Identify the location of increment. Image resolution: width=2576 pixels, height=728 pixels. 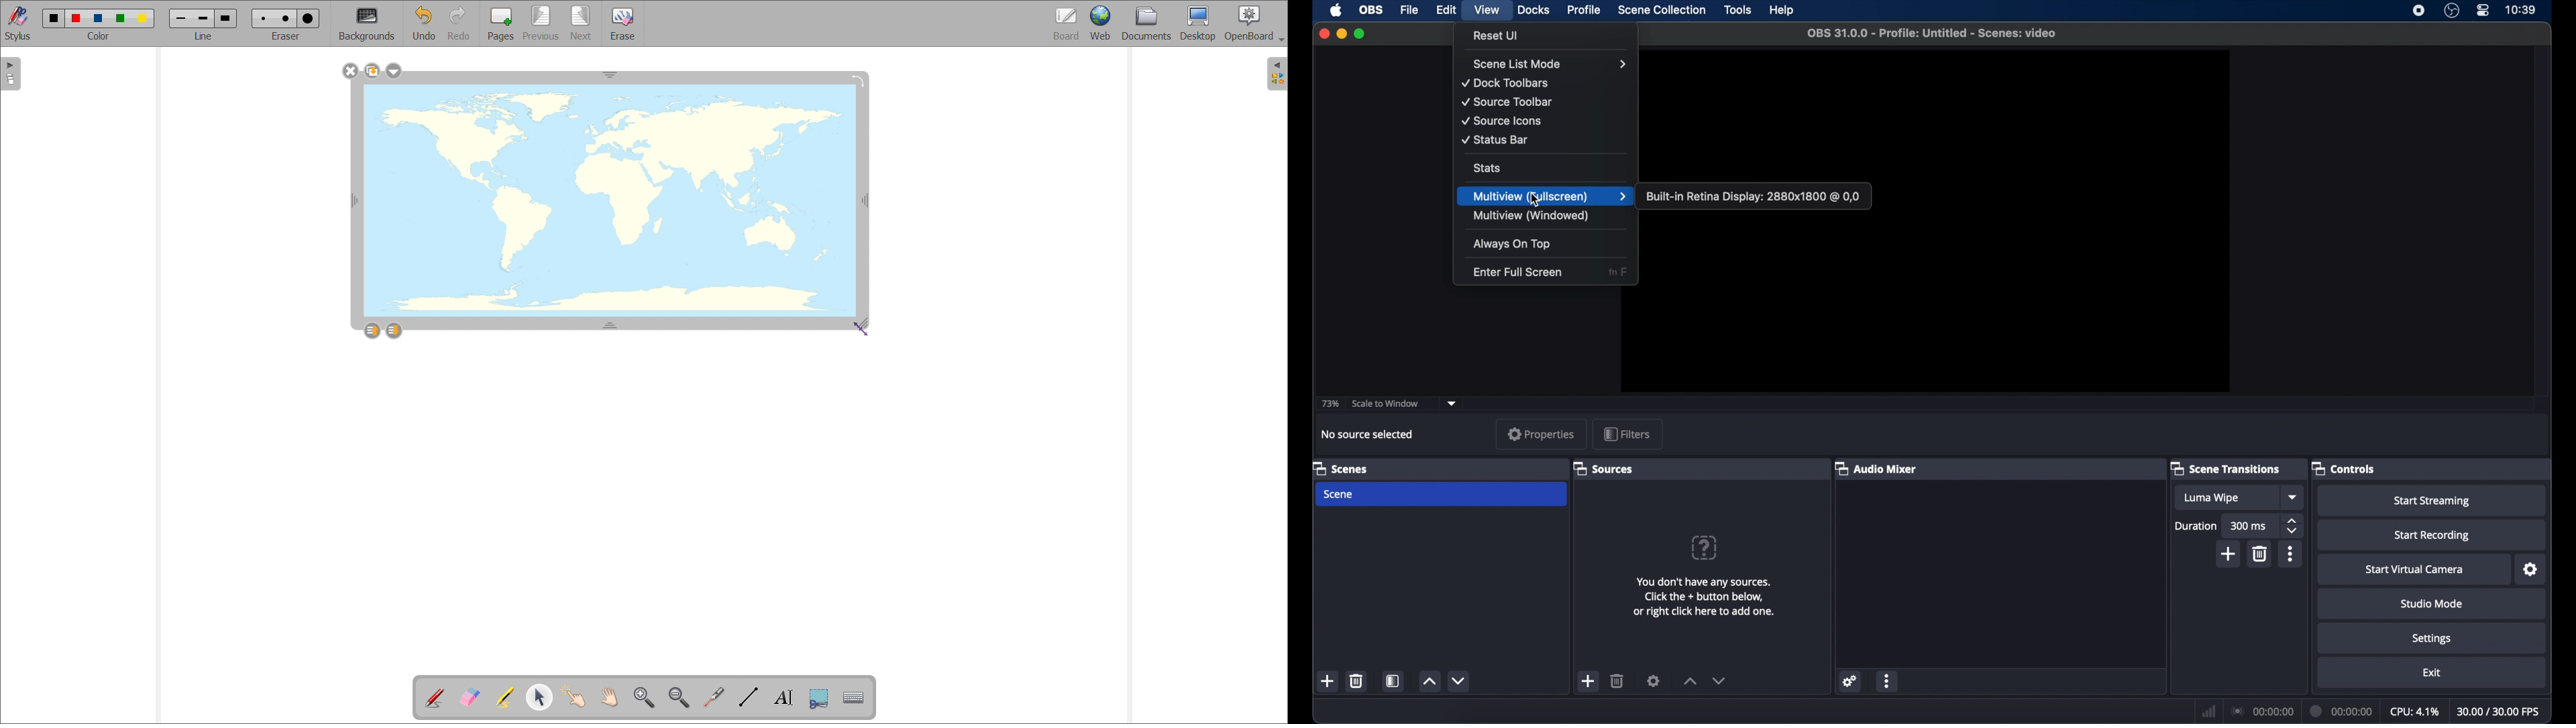
(1430, 681).